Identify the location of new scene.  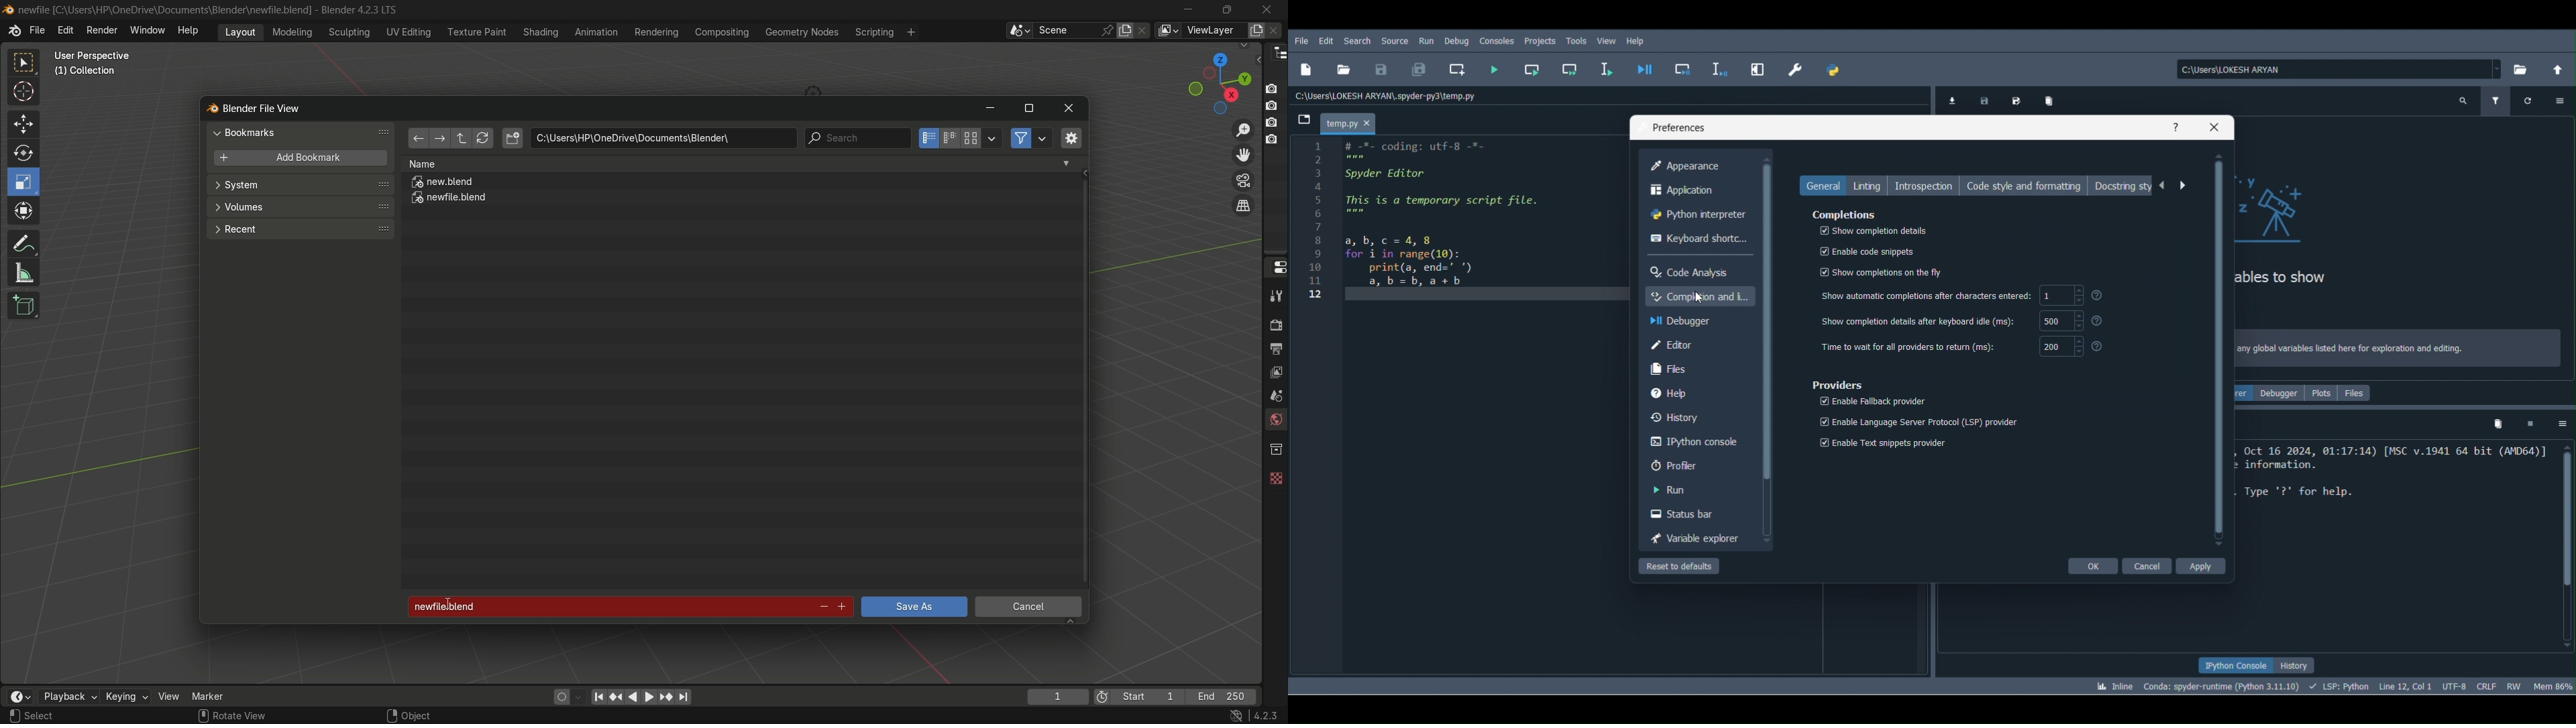
(1128, 30).